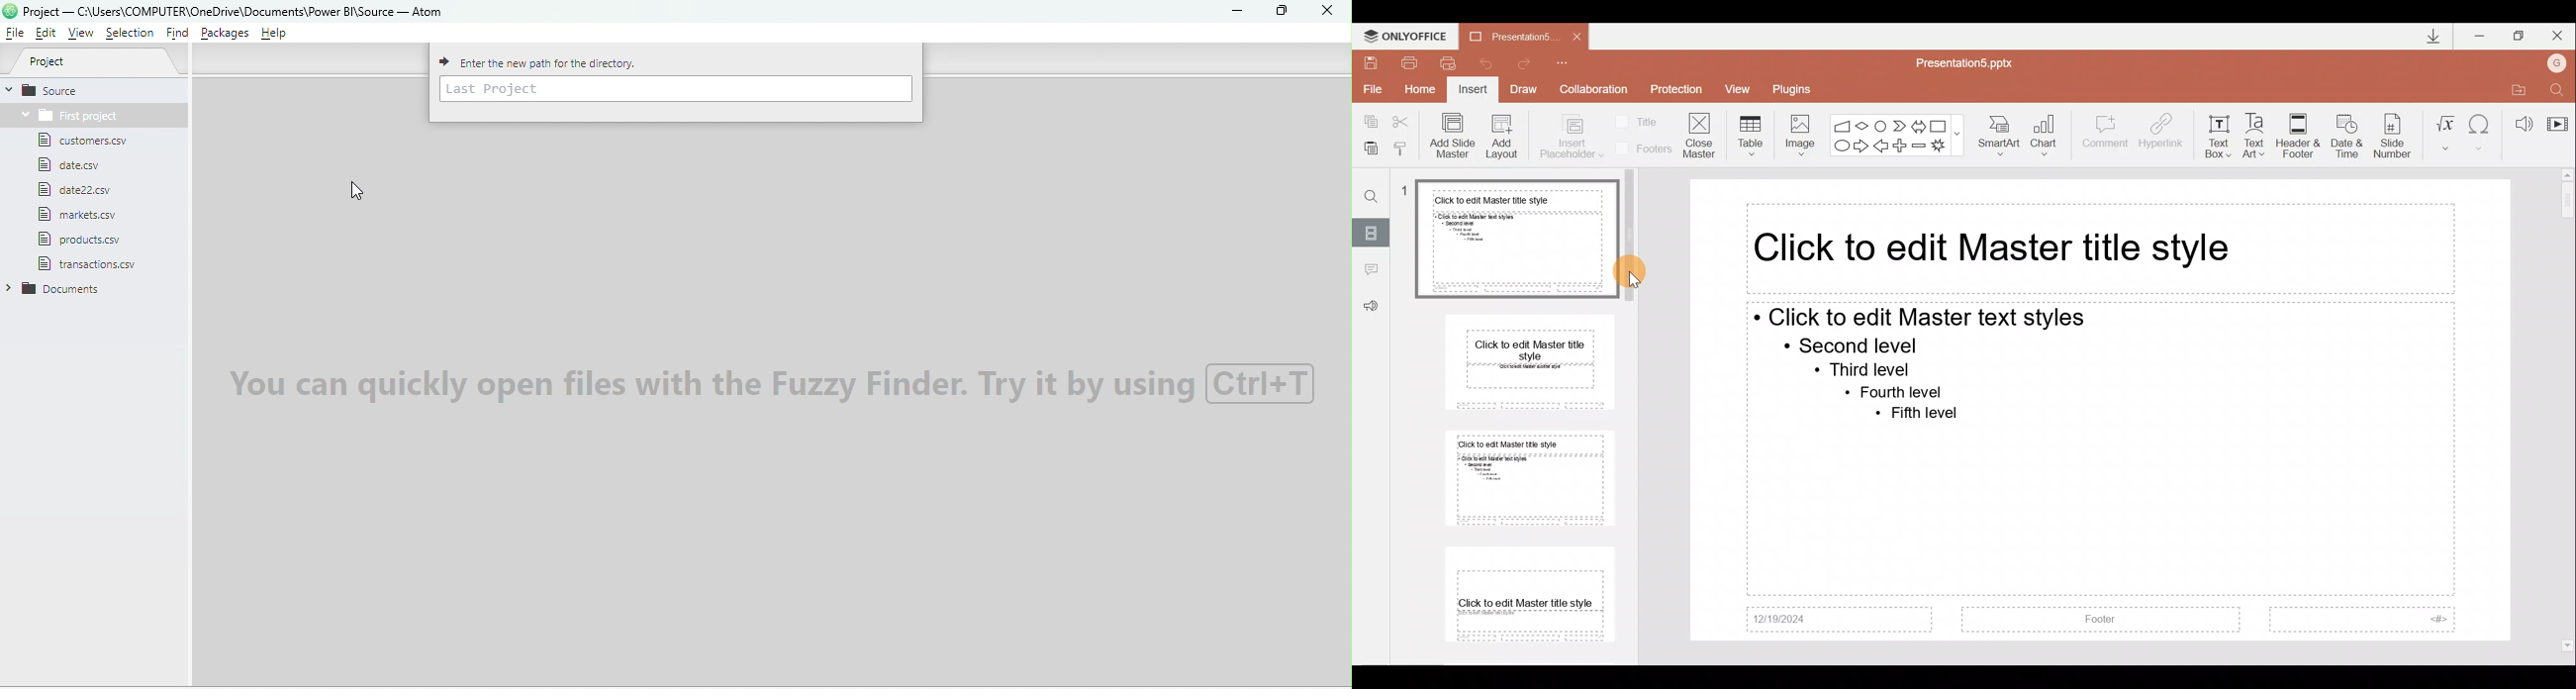  Describe the element at coordinates (566, 60) in the screenshot. I see `Enter the new path for the directory` at that location.